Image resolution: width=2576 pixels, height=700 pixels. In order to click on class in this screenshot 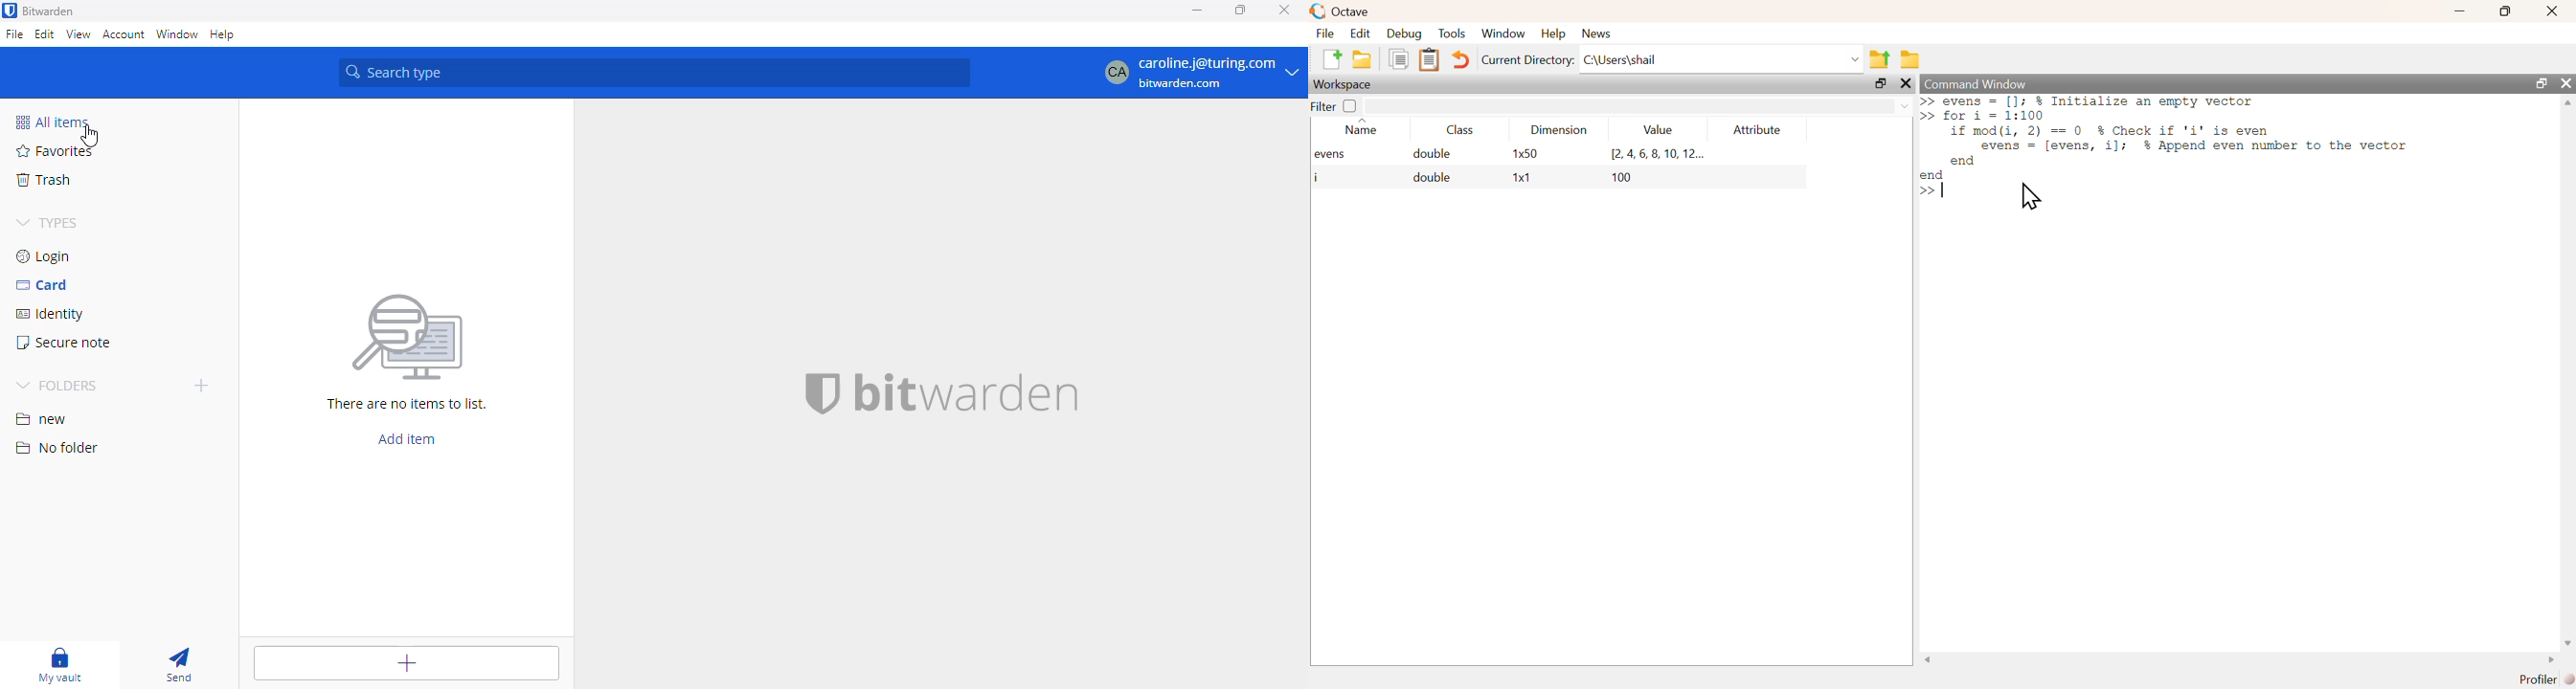, I will do `click(1458, 130)`.